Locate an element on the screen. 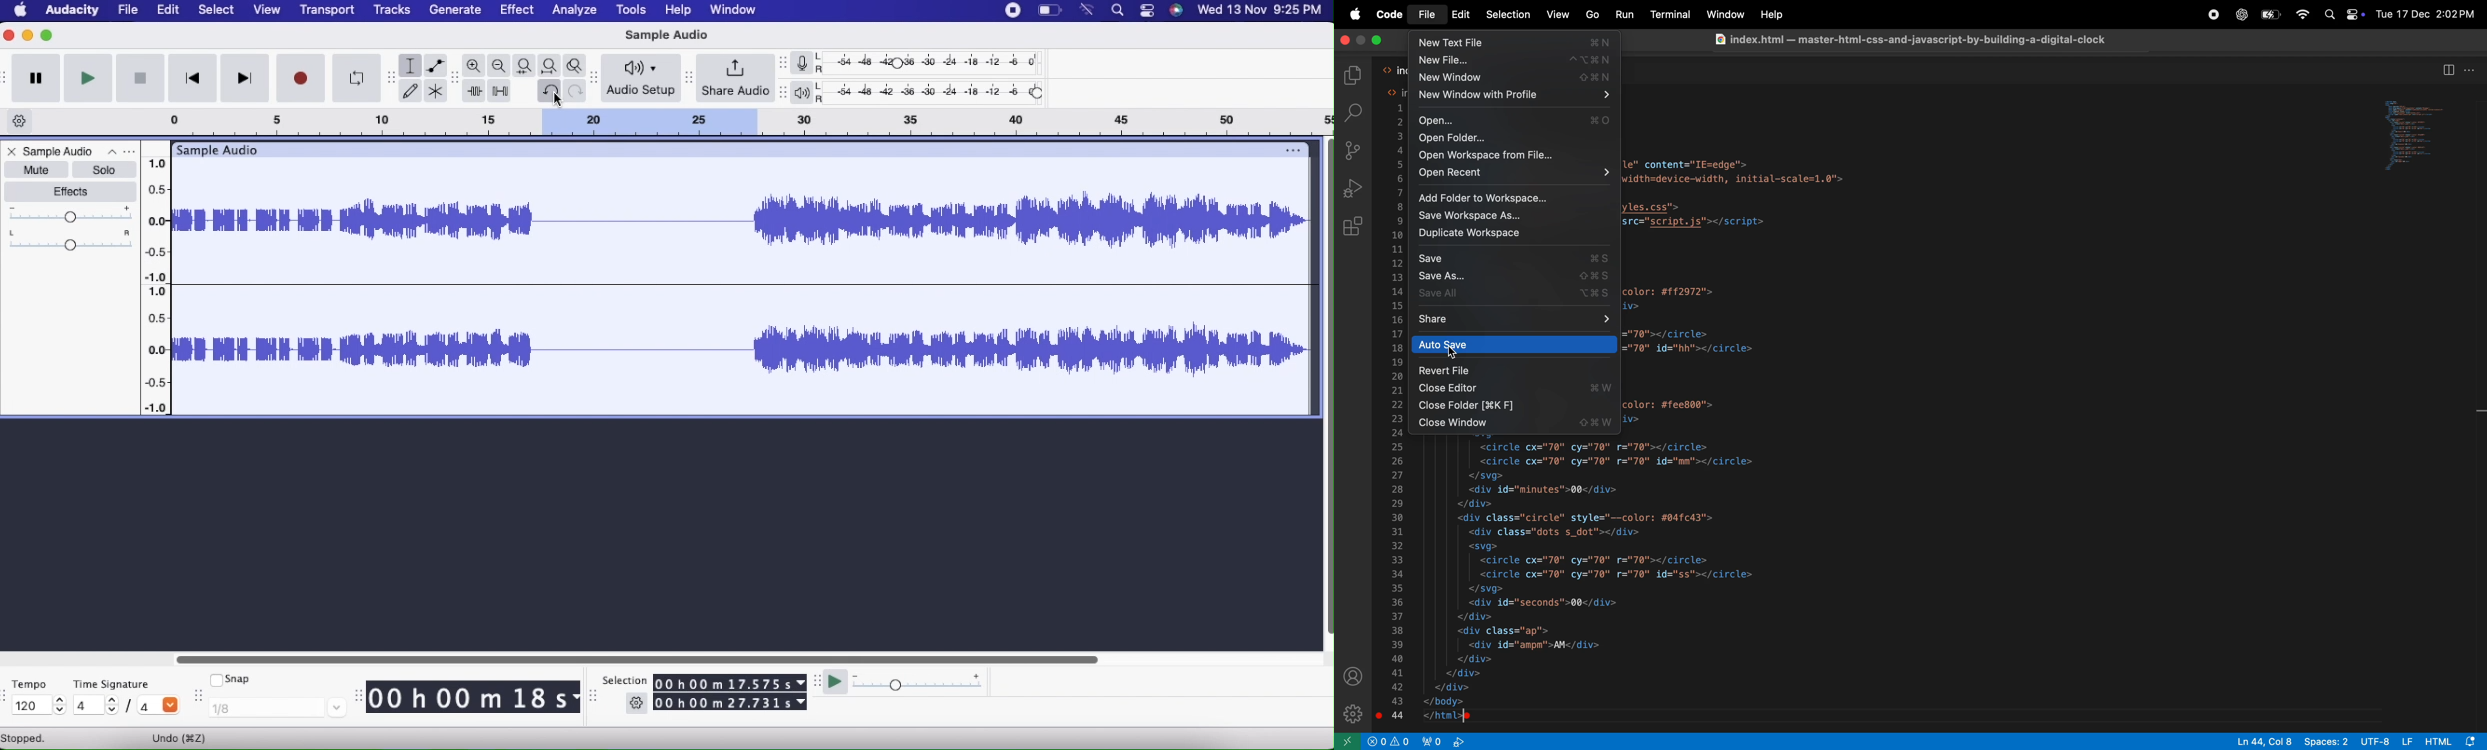 The image size is (2492, 756). Envelope tool is located at coordinates (437, 66).